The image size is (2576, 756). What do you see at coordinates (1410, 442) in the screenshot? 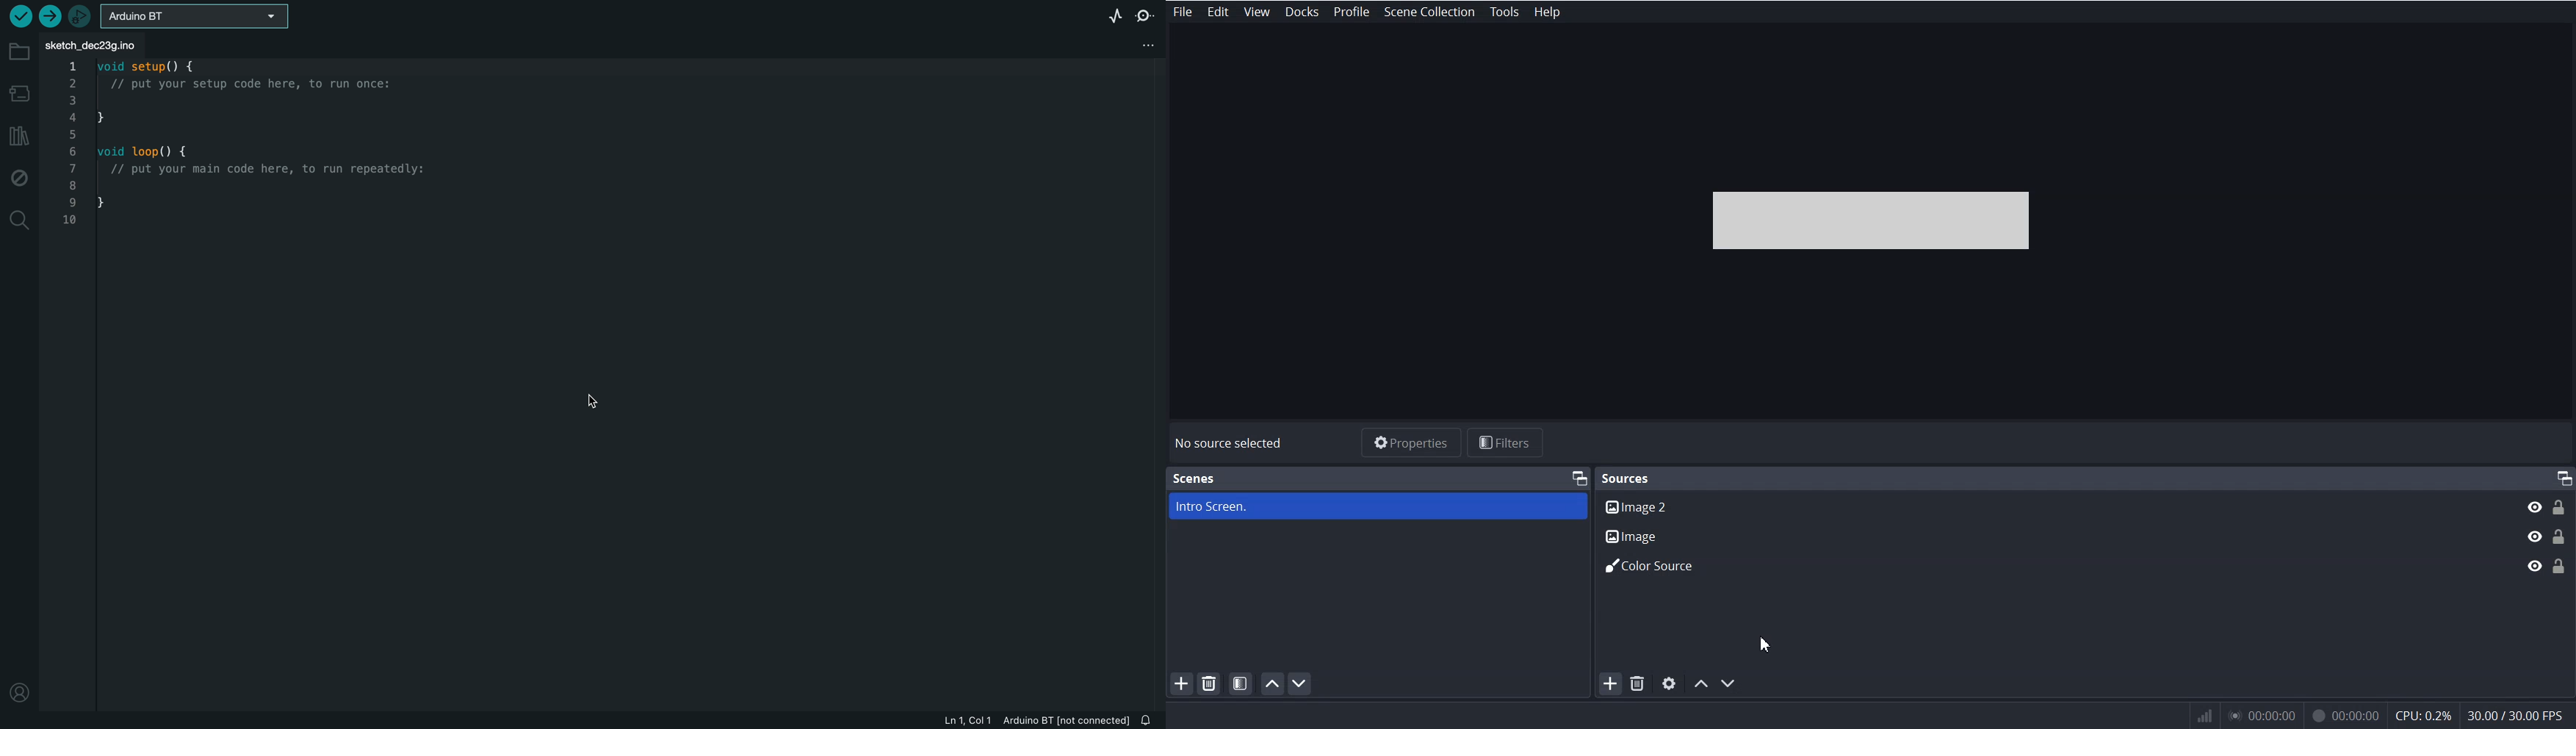
I see `Properties` at bounding box center [1410, 442].